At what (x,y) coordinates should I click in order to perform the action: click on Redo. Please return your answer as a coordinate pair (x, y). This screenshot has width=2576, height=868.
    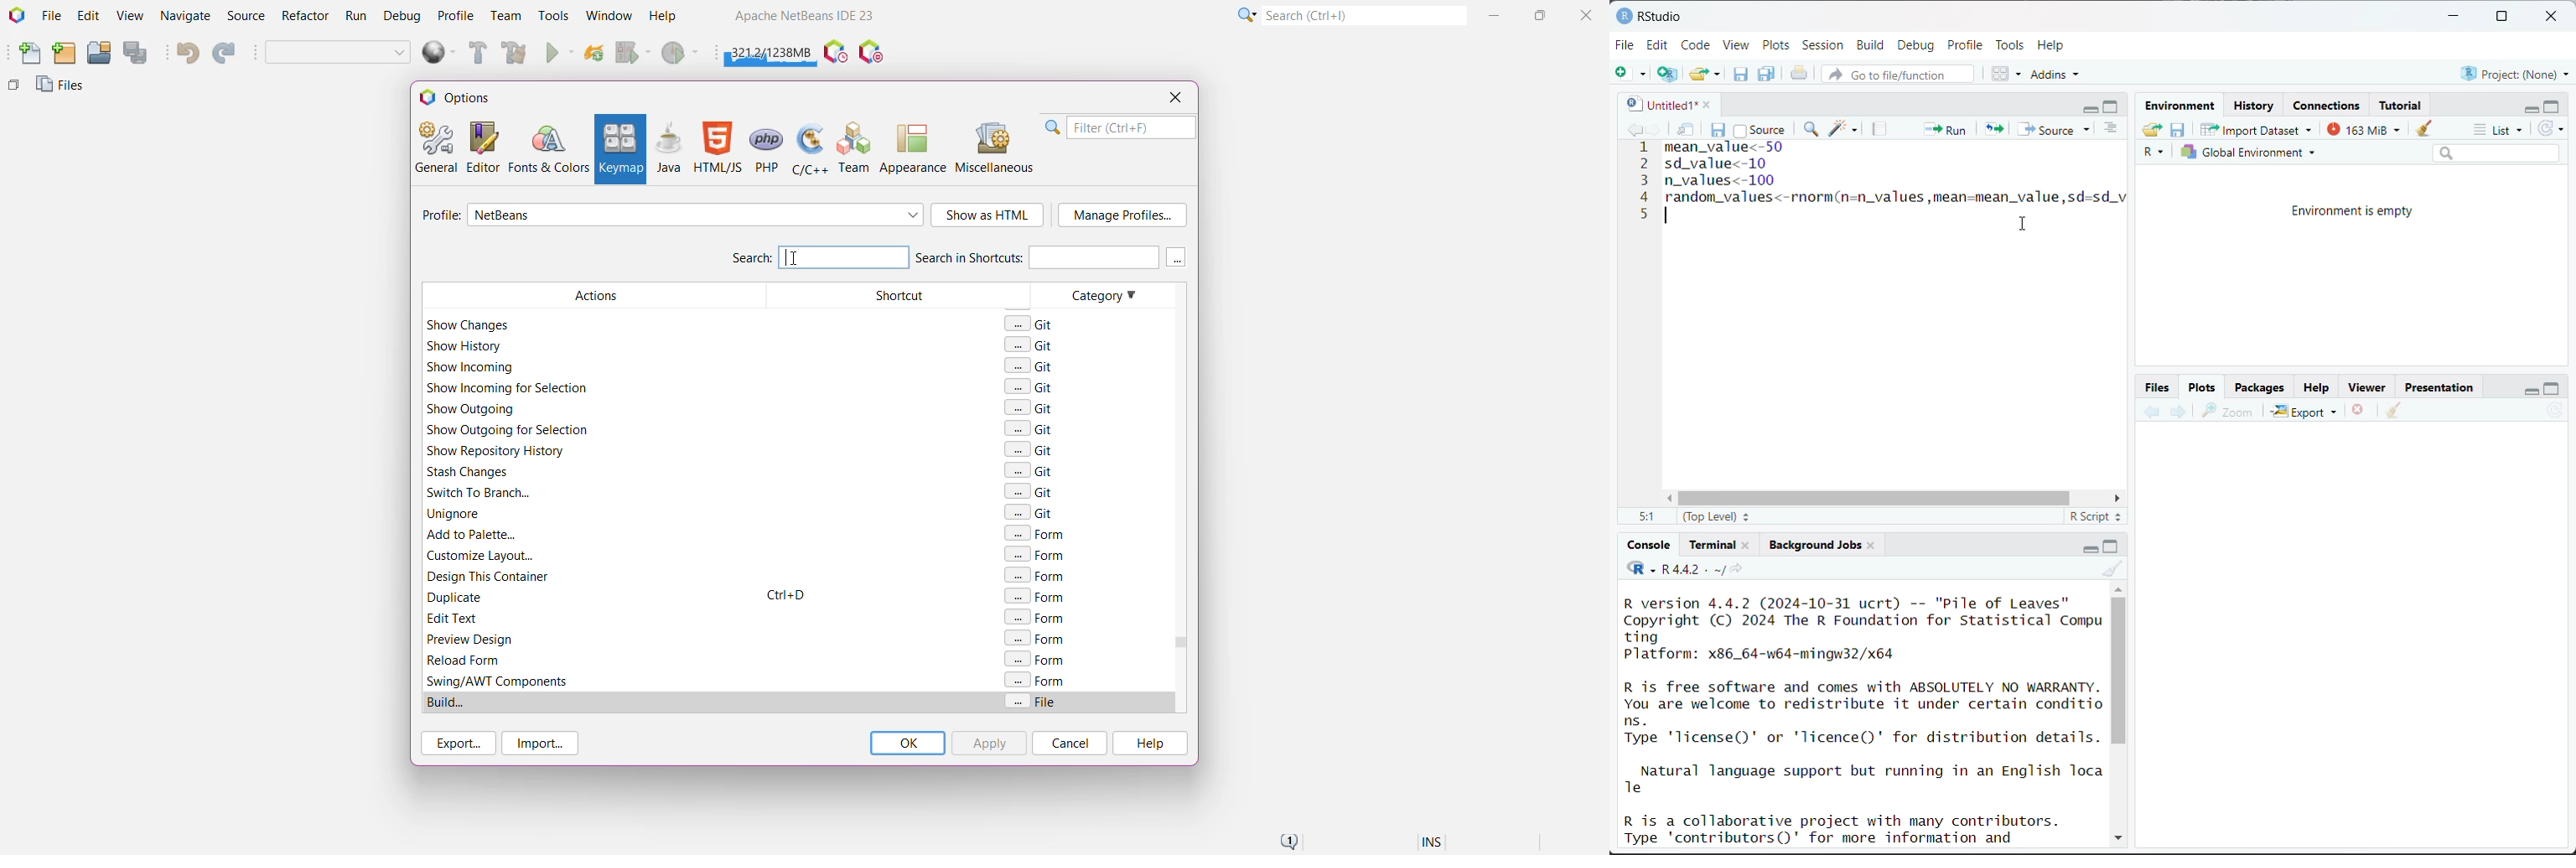
    Looking at the image, I should click on (226, 54).